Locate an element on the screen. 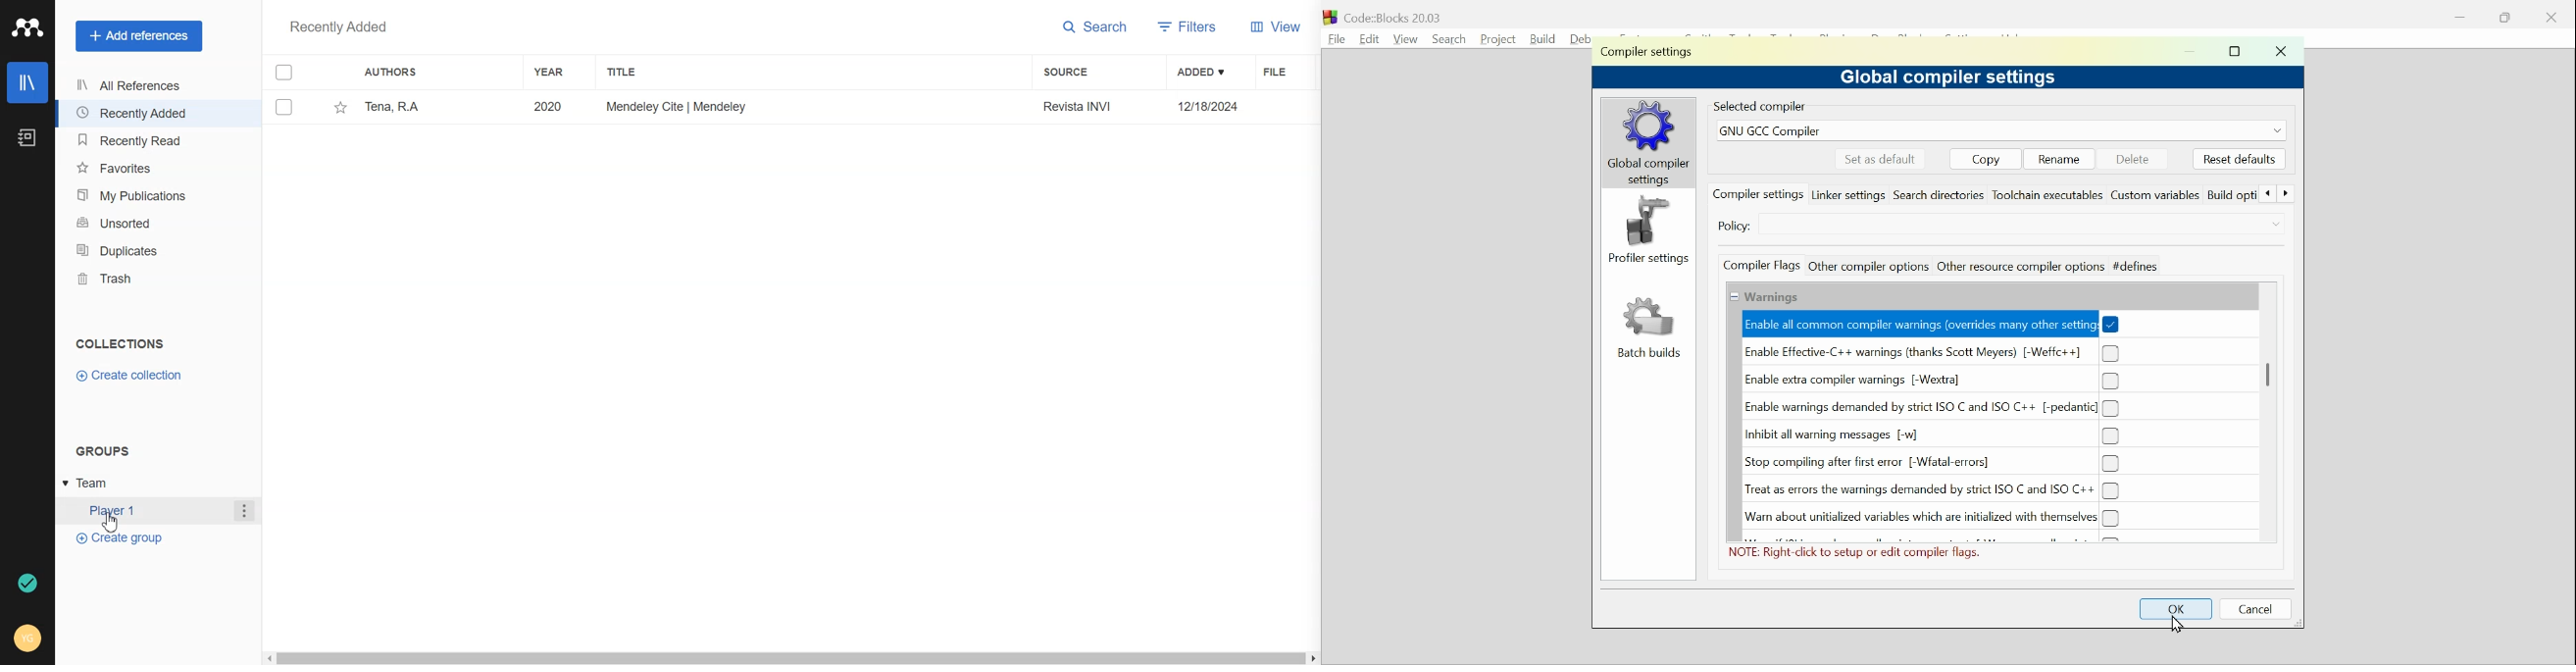 The width and height of the screenshot is (2576, 672). Account is located at coordinates (27, 637).